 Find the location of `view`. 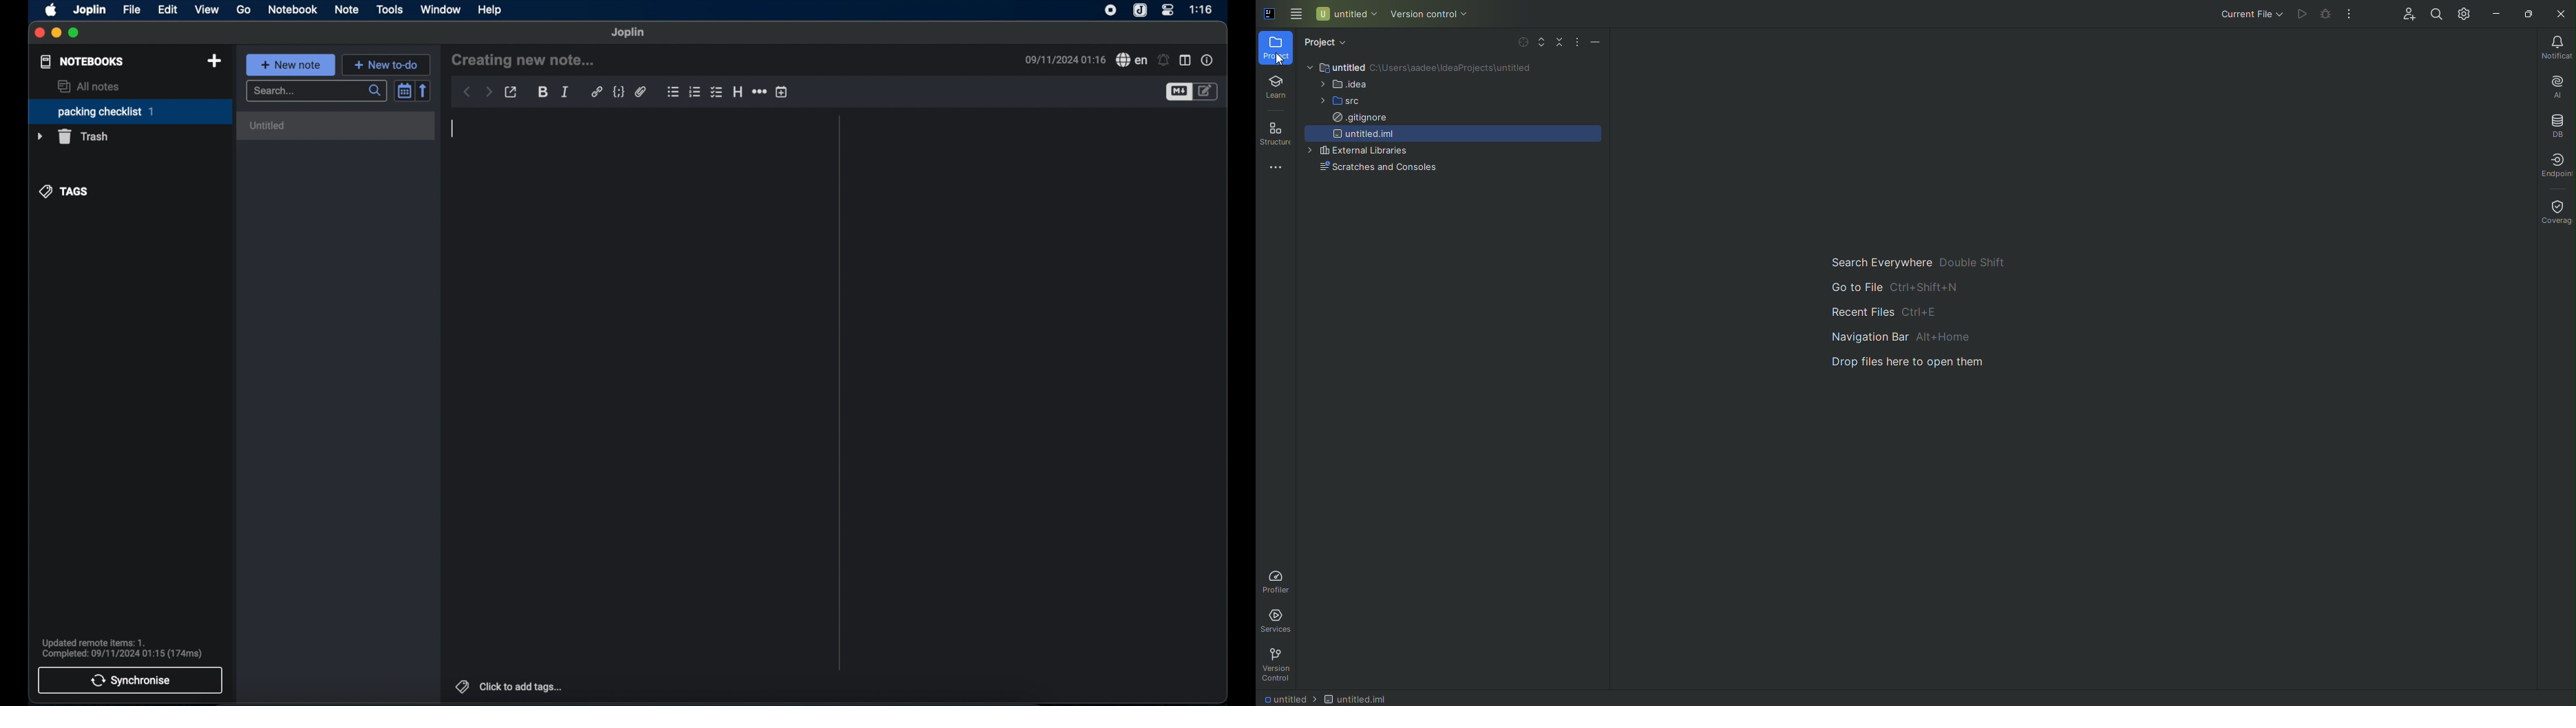

view is located at coordinates (207, 9).